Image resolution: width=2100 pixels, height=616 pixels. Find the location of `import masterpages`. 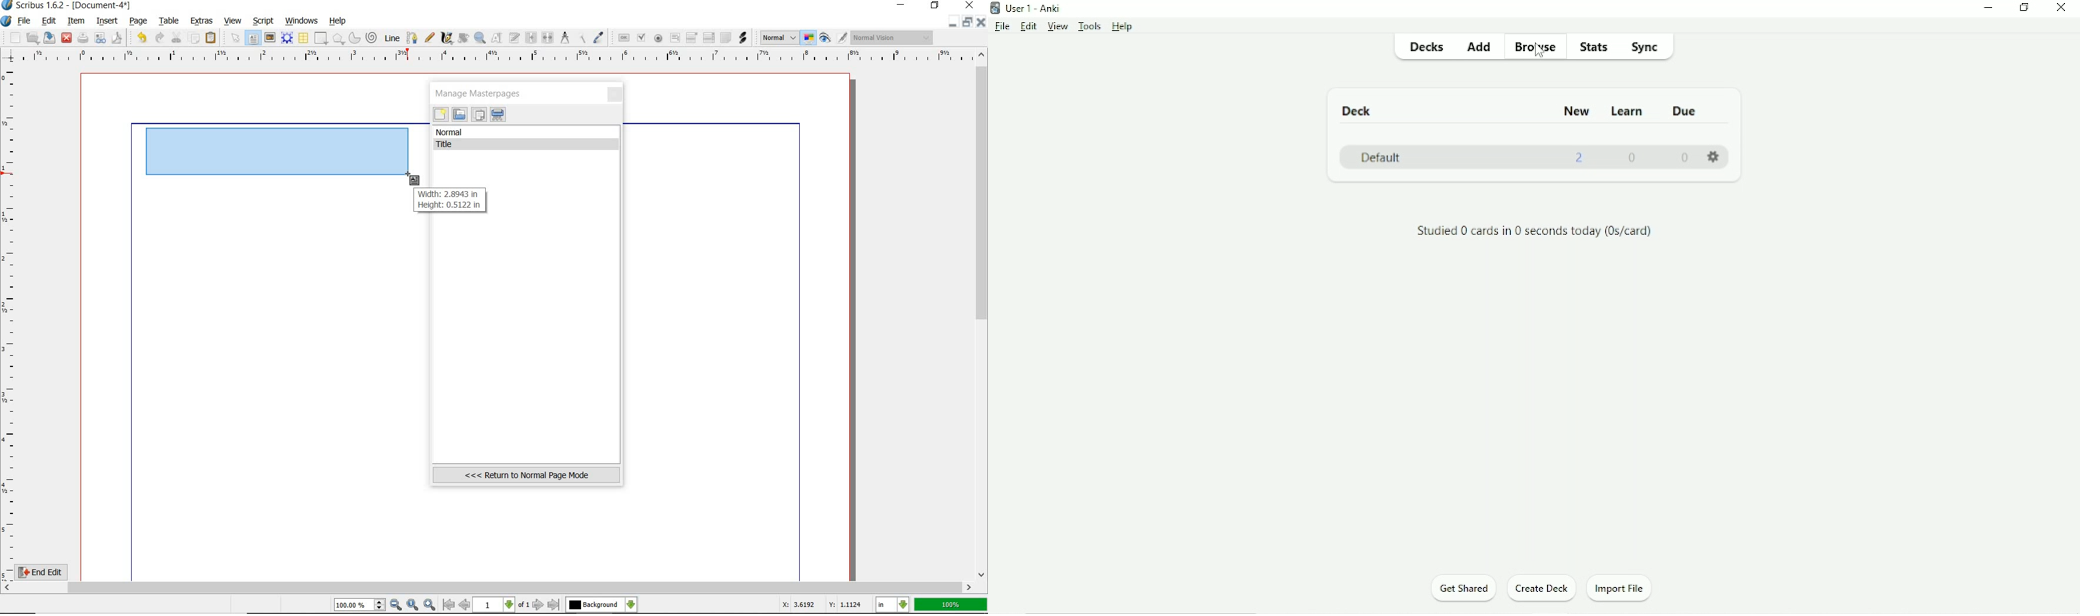

import masterpages is located at coordinates (459, 115).